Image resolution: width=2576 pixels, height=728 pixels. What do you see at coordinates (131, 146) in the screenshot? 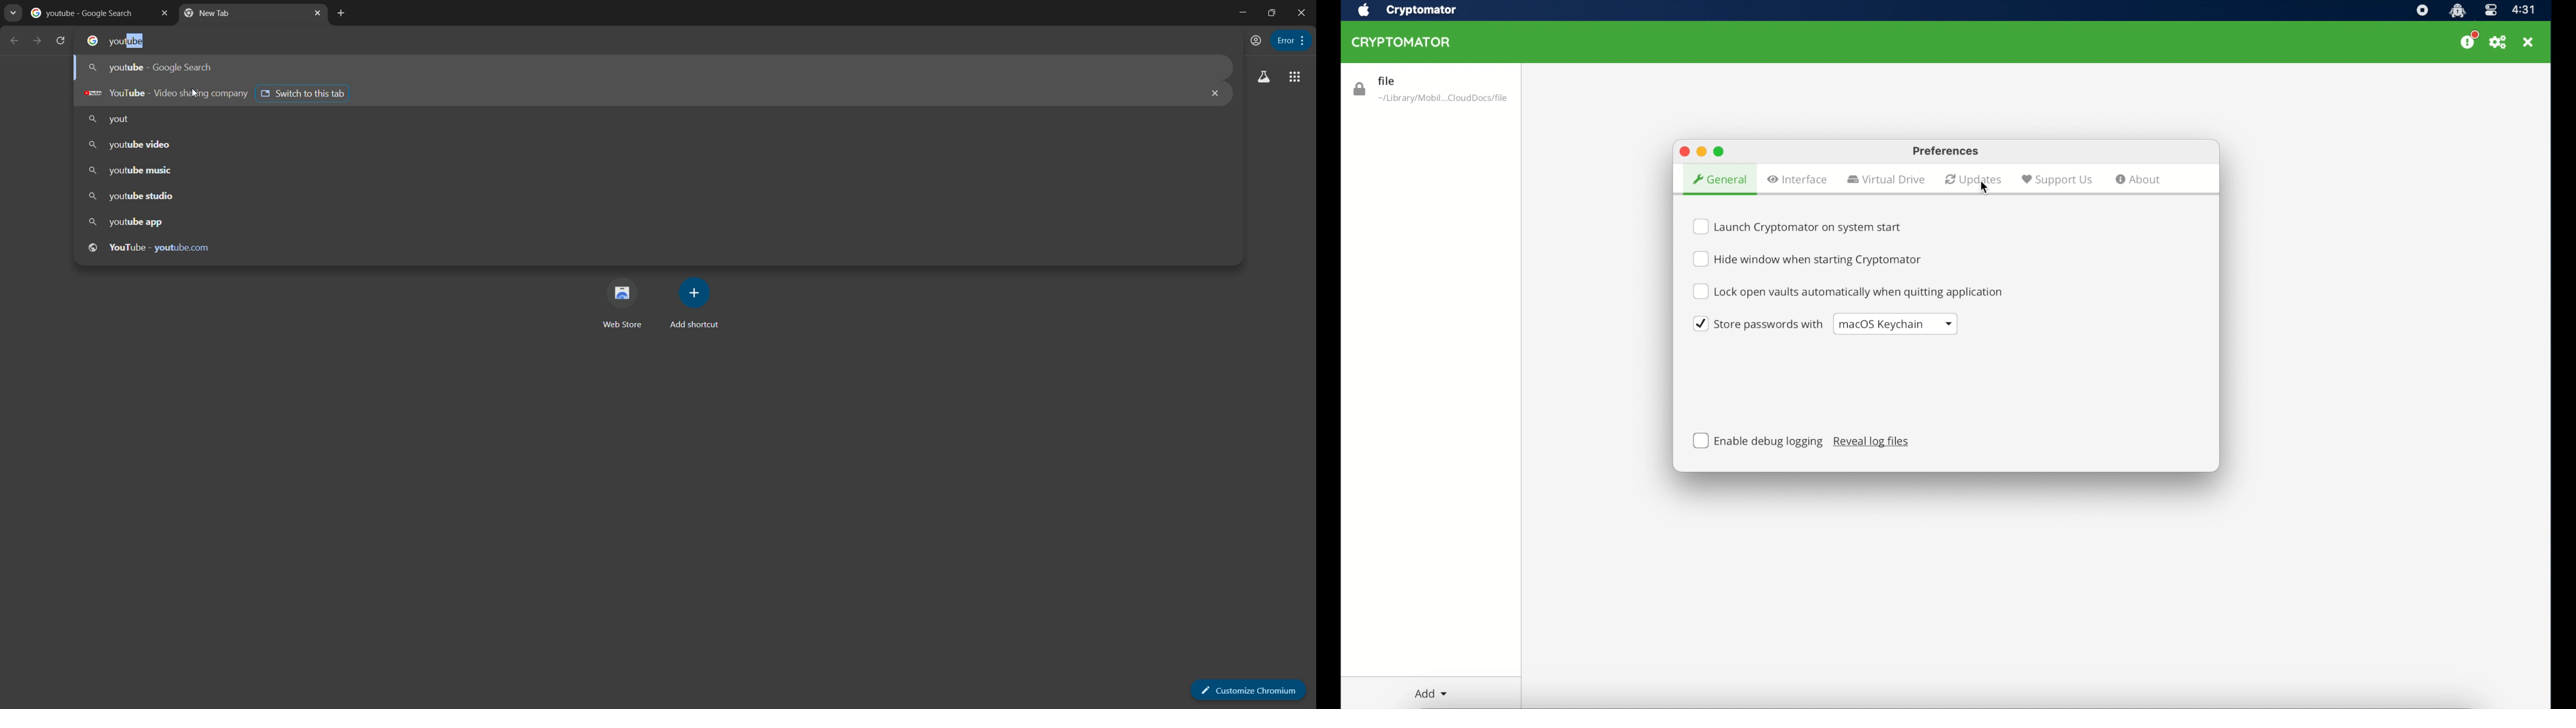
I see `youtube video` at bounding box center [131, 146].